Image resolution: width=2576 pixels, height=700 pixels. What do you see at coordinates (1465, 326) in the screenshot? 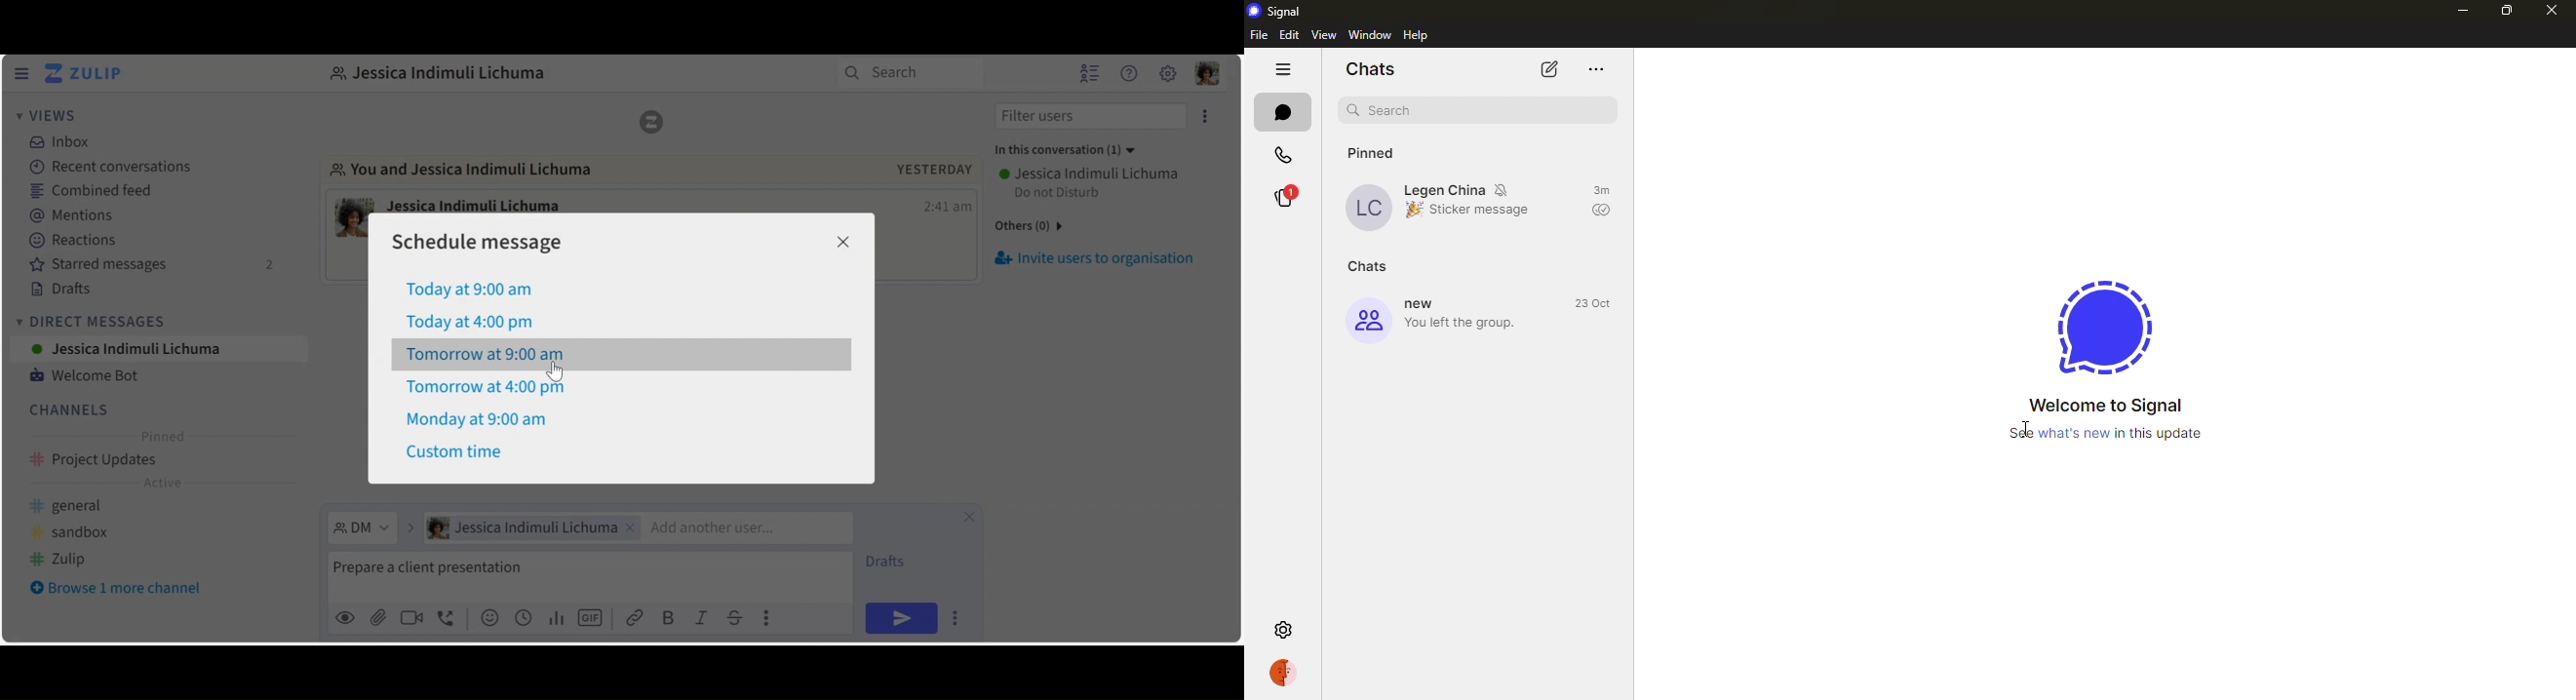
I see `you left the group.` at bounding box center [1465, 326].